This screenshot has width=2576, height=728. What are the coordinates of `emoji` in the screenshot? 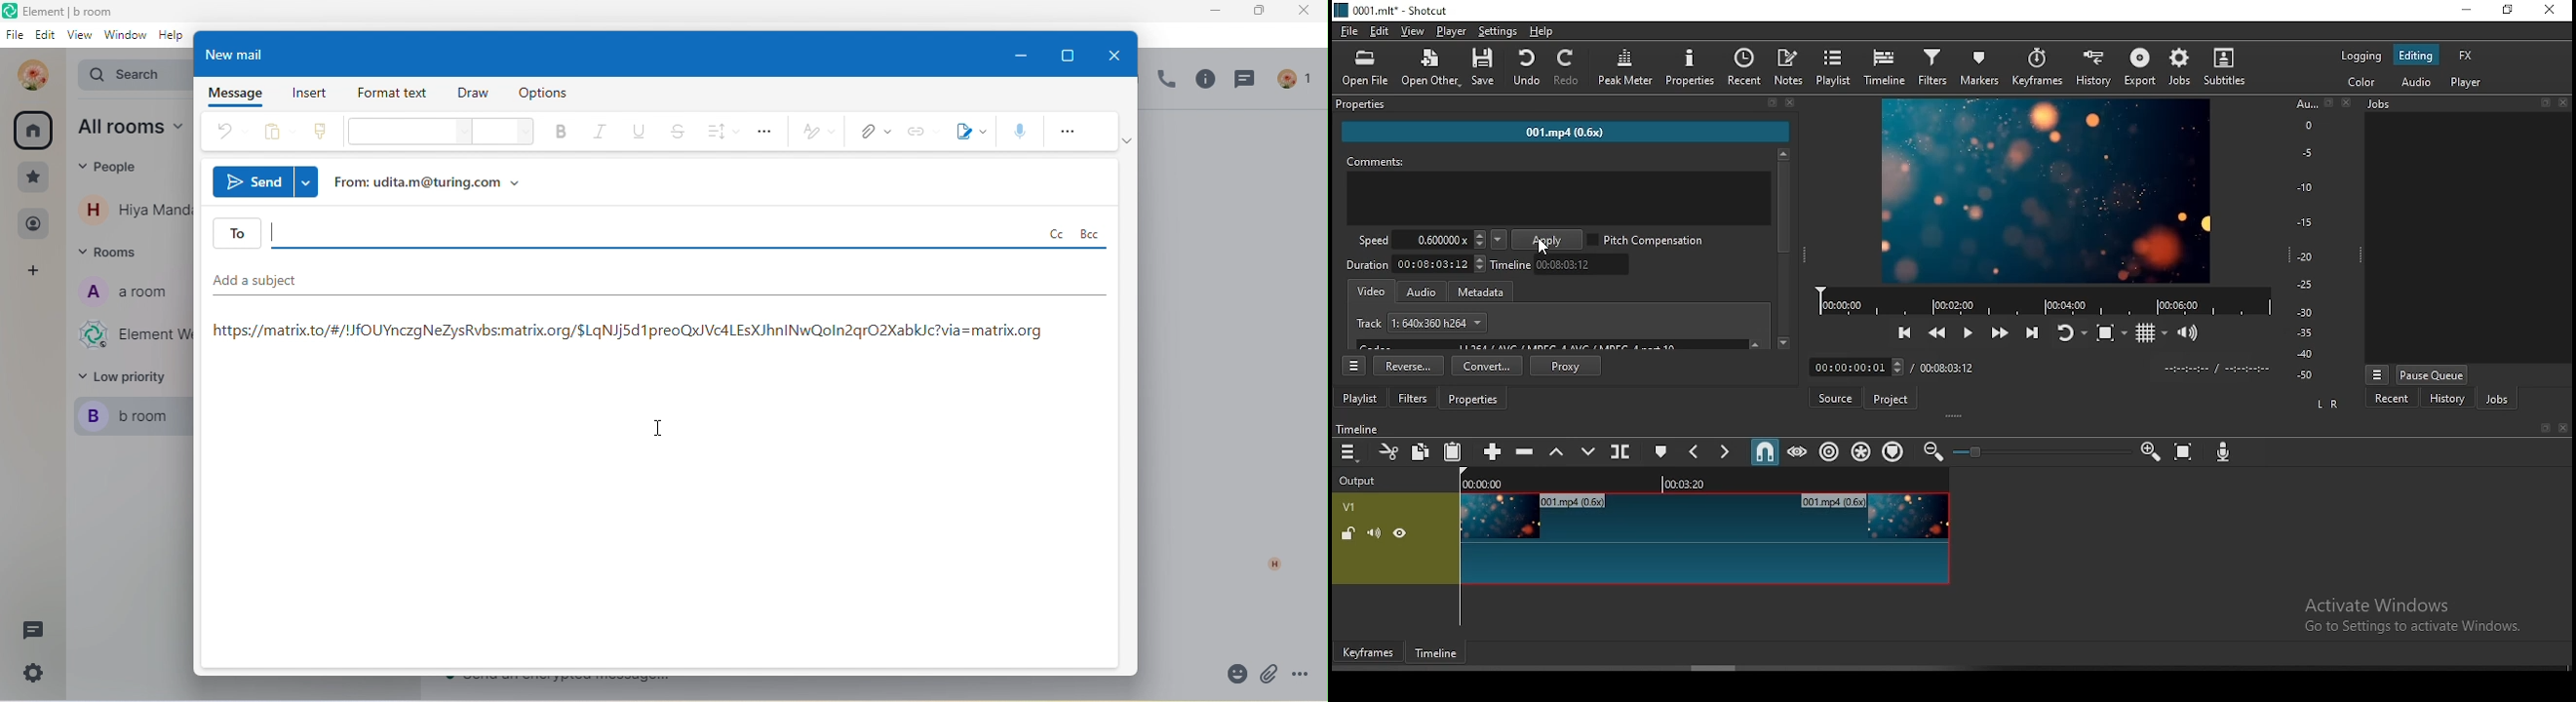 It's located at (1229, 675).